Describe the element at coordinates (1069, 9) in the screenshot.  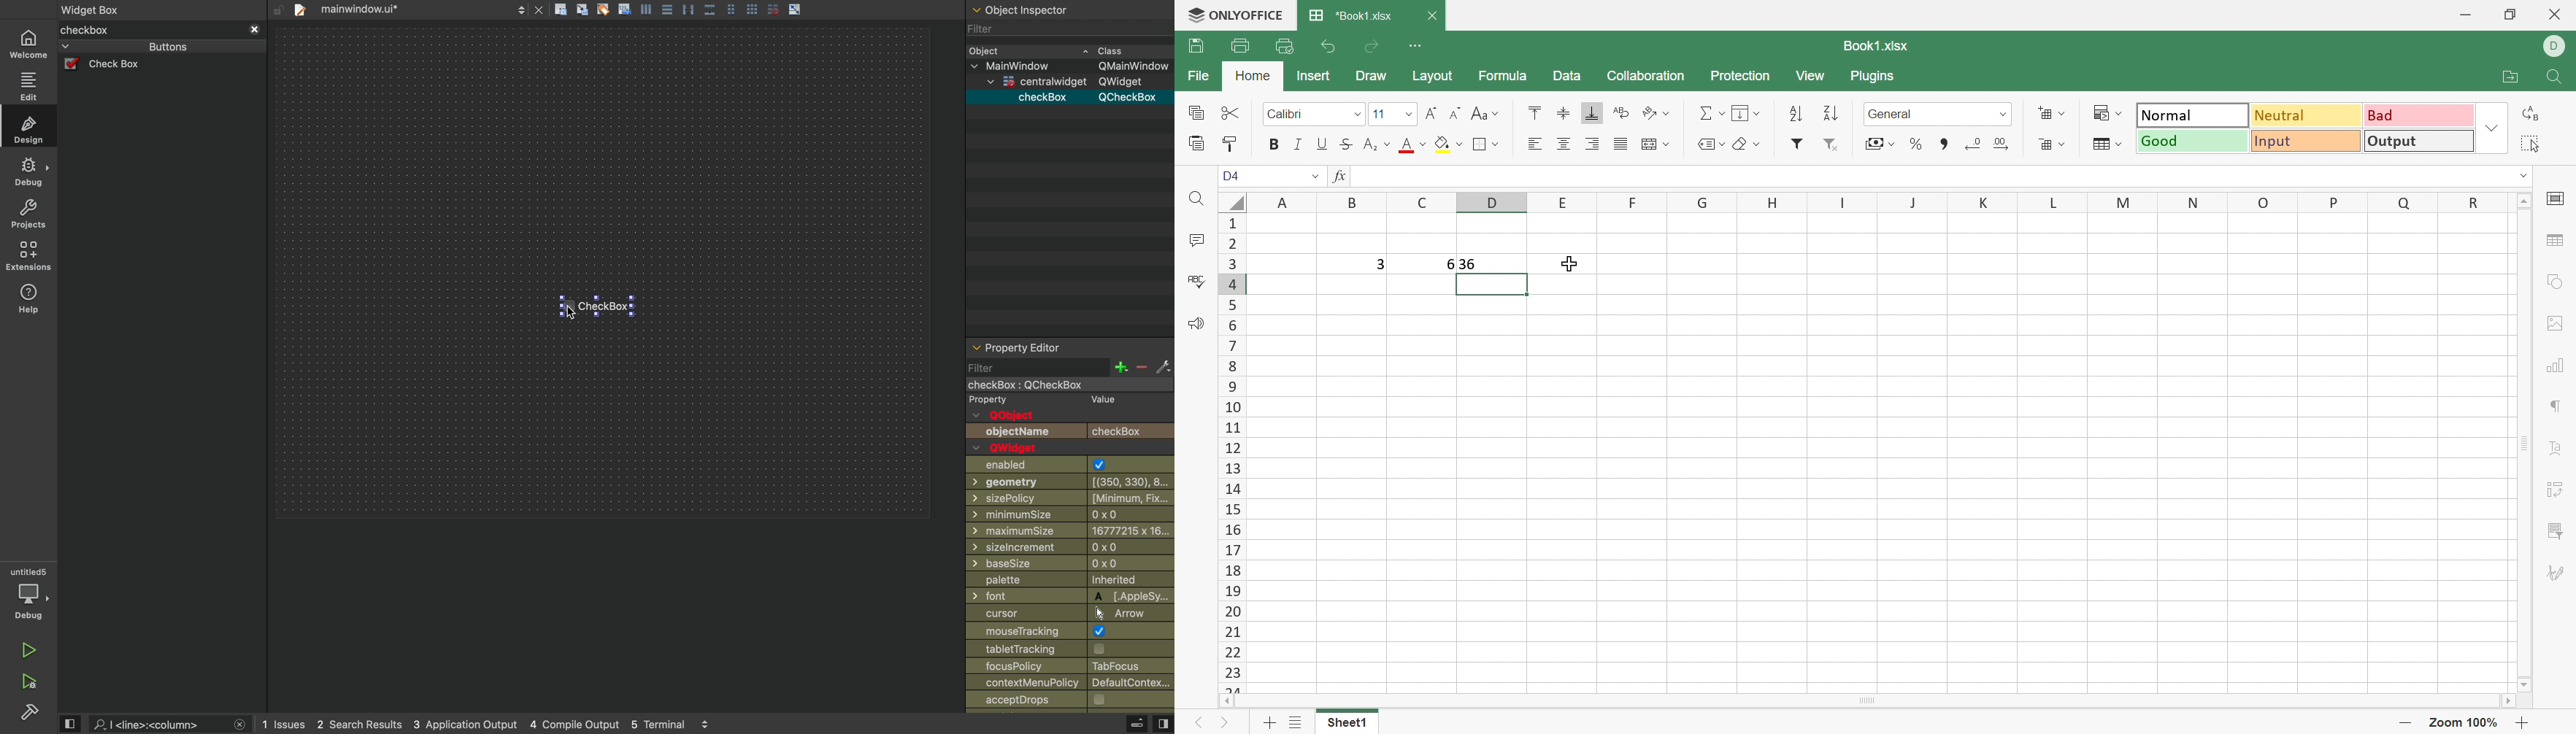
I see `object inspector` at that location.